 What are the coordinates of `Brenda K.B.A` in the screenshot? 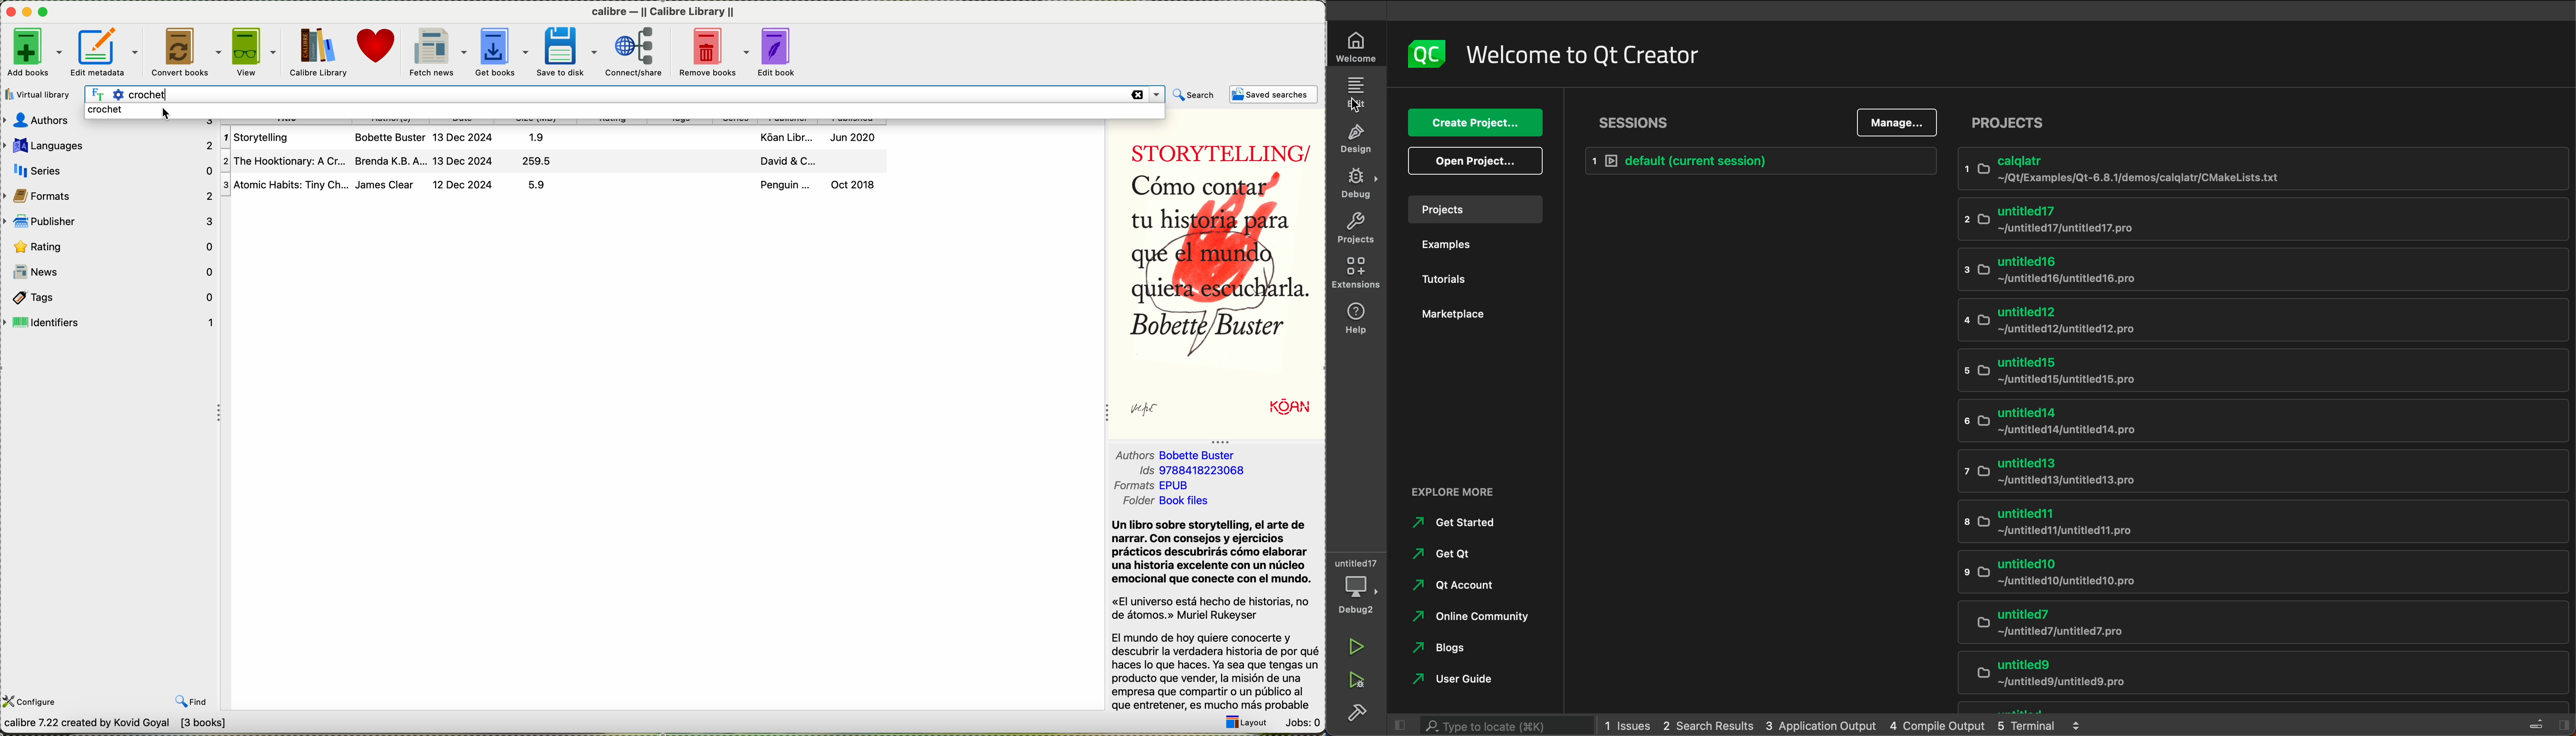 It's located at (392, 161).